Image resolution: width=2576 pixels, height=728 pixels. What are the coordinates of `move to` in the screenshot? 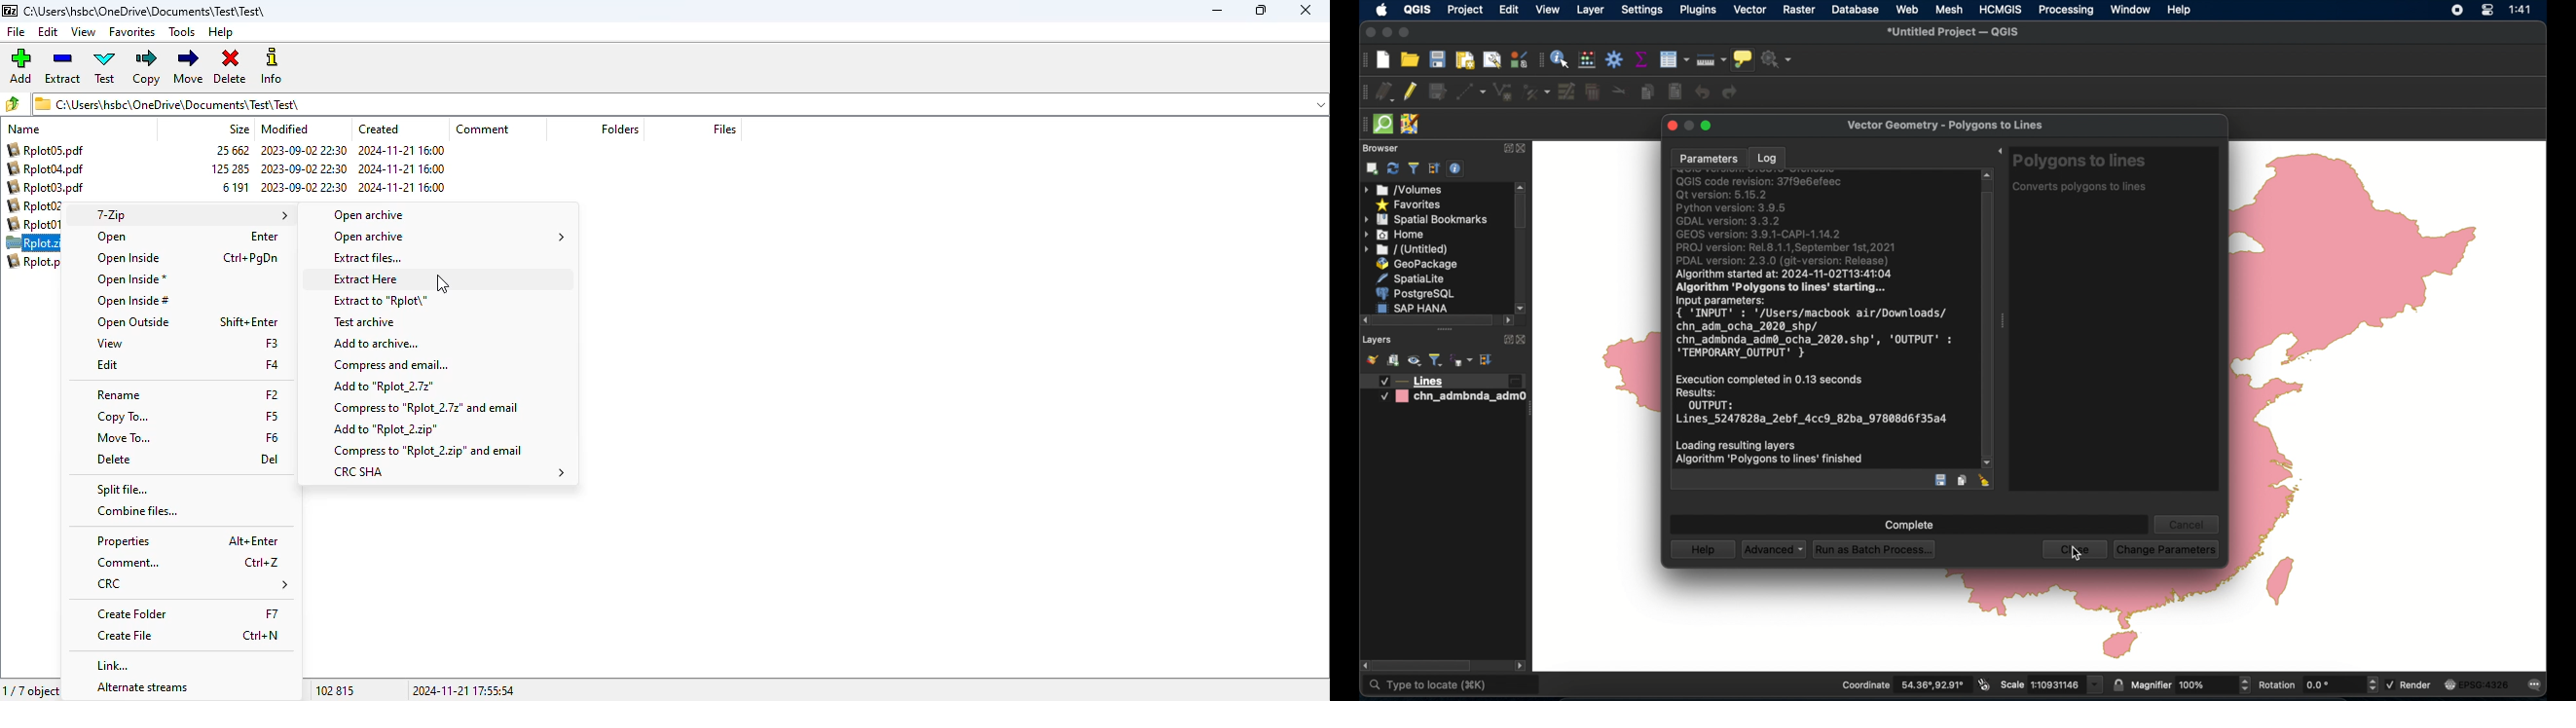 It's located at (123, 437).